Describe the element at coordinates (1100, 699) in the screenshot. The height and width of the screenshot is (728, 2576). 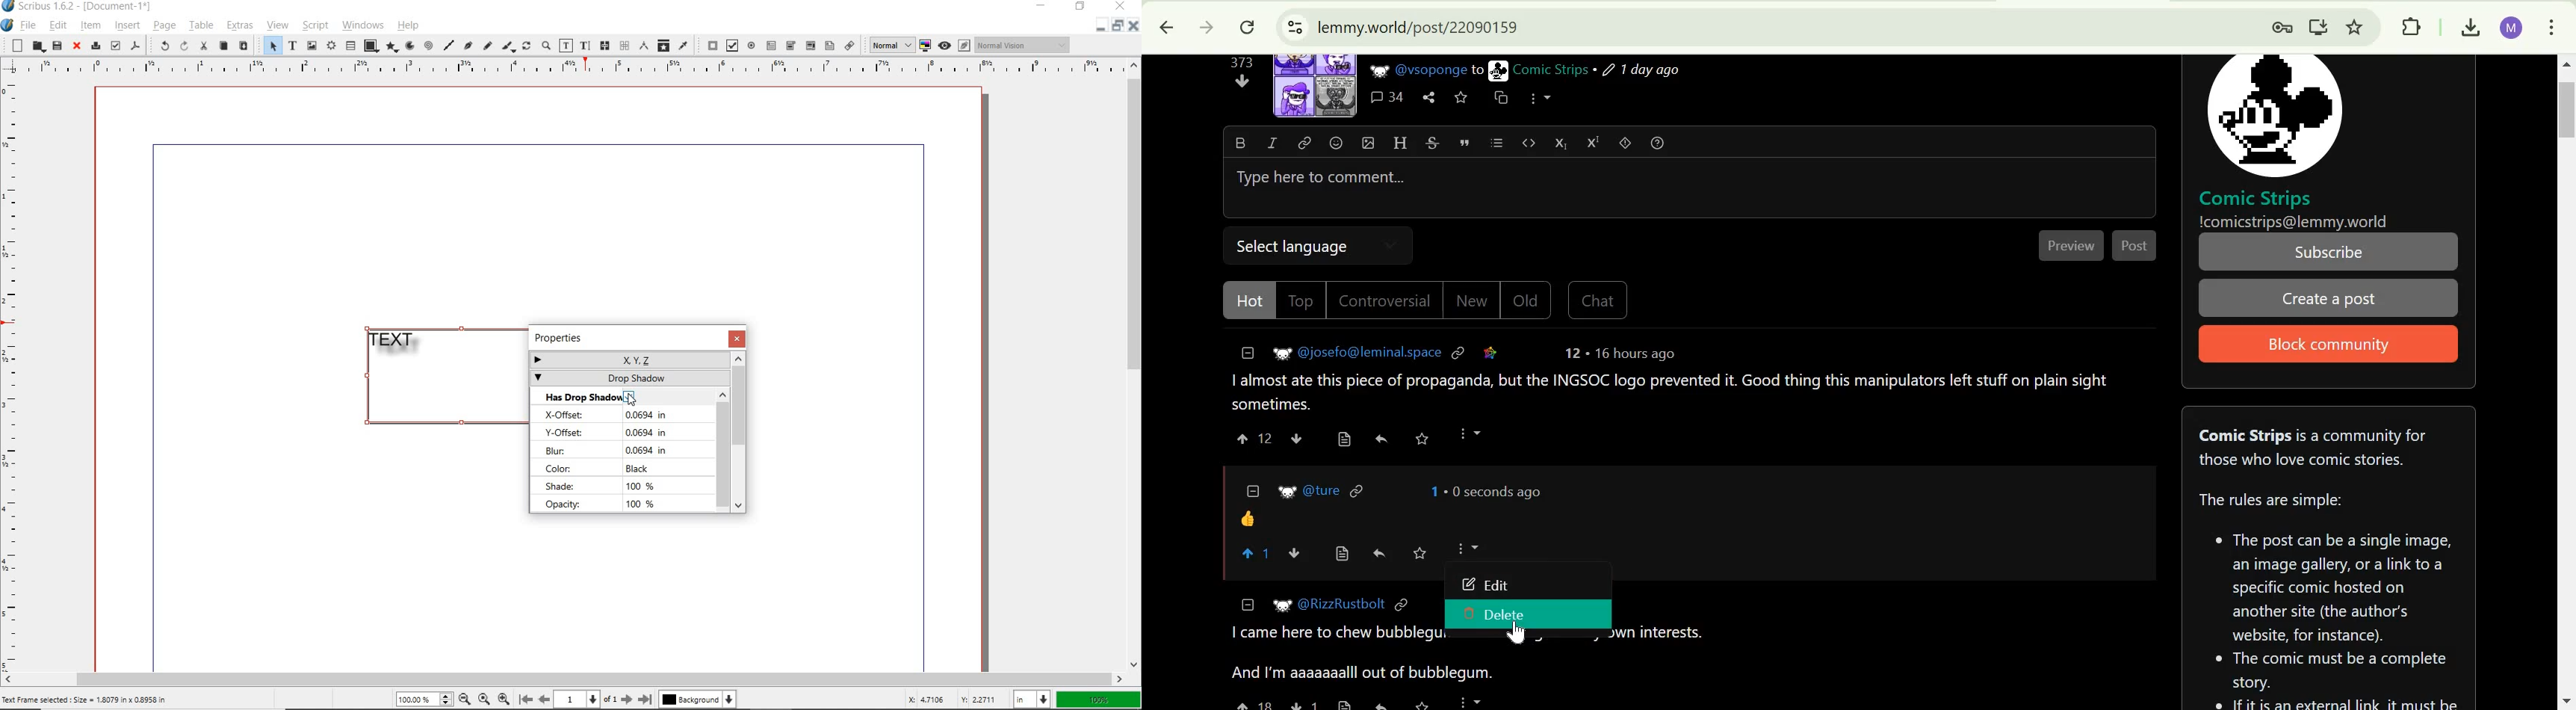
I see `zoom factor` at that location.